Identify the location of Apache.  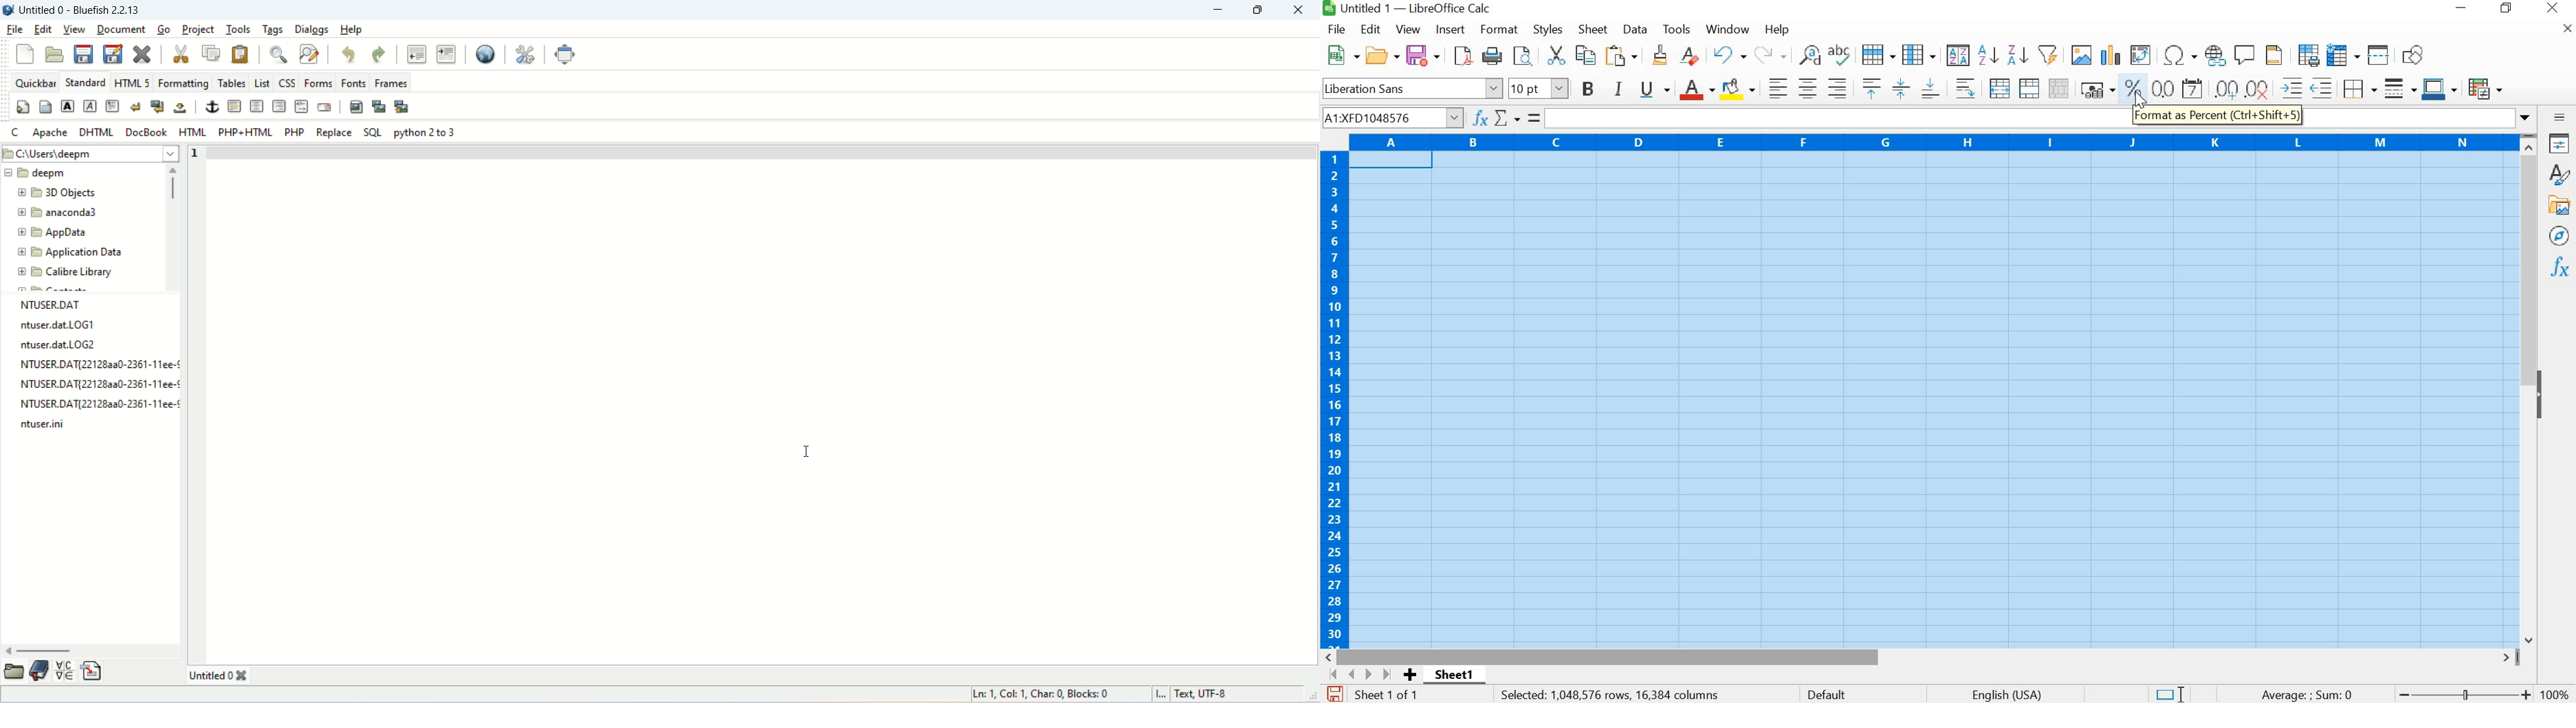
(48, 131).